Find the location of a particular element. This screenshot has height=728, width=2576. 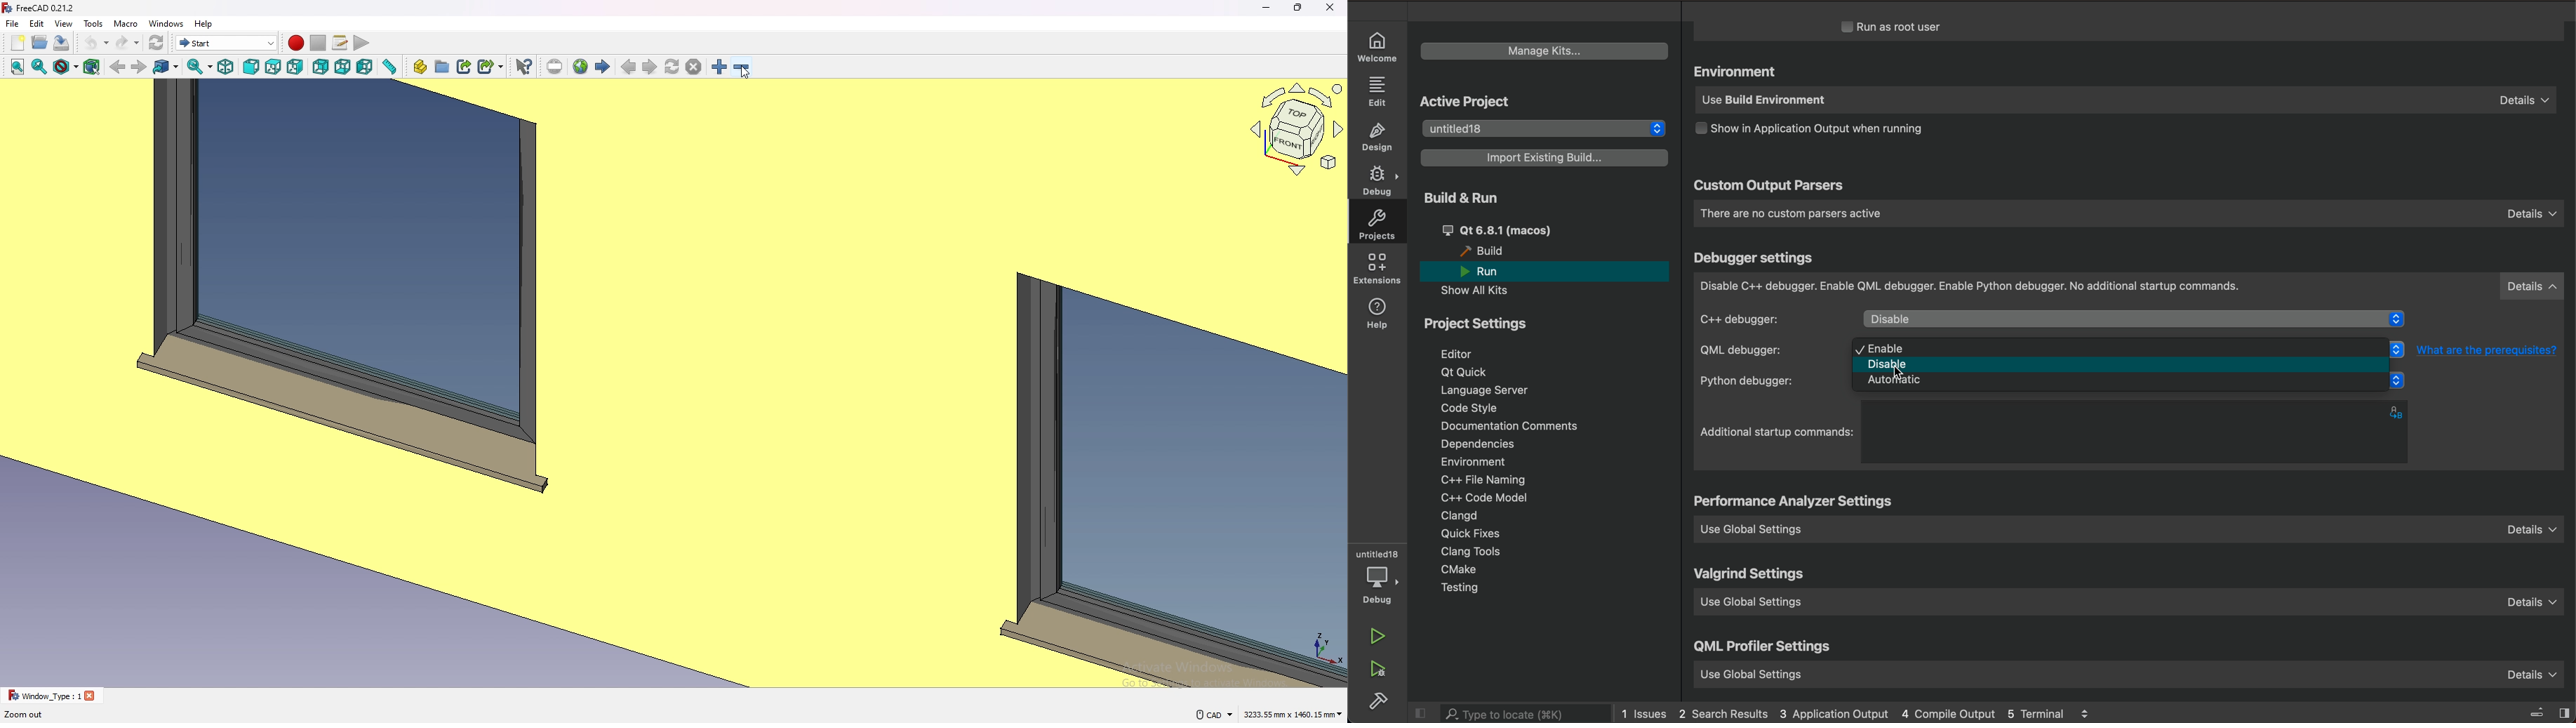

use global setting  is located at coordinates (2132, 605).